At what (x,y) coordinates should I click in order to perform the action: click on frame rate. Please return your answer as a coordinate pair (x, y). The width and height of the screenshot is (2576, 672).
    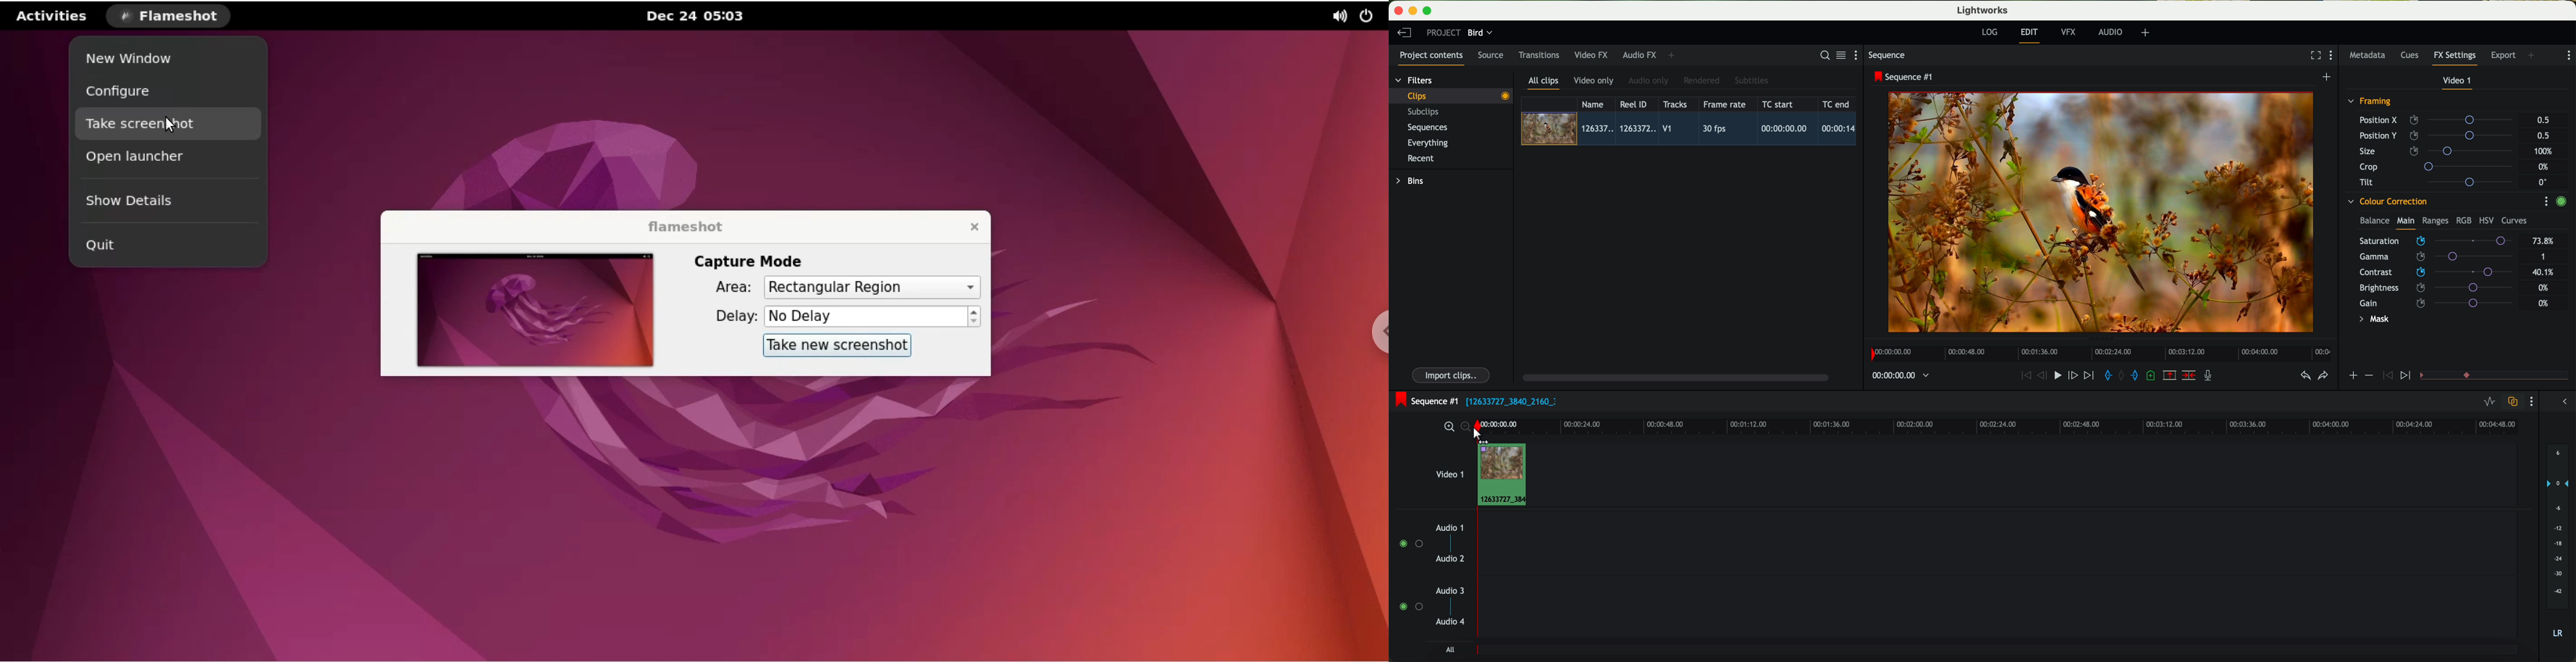
    Looking at the image, I should click on (1724, 105).